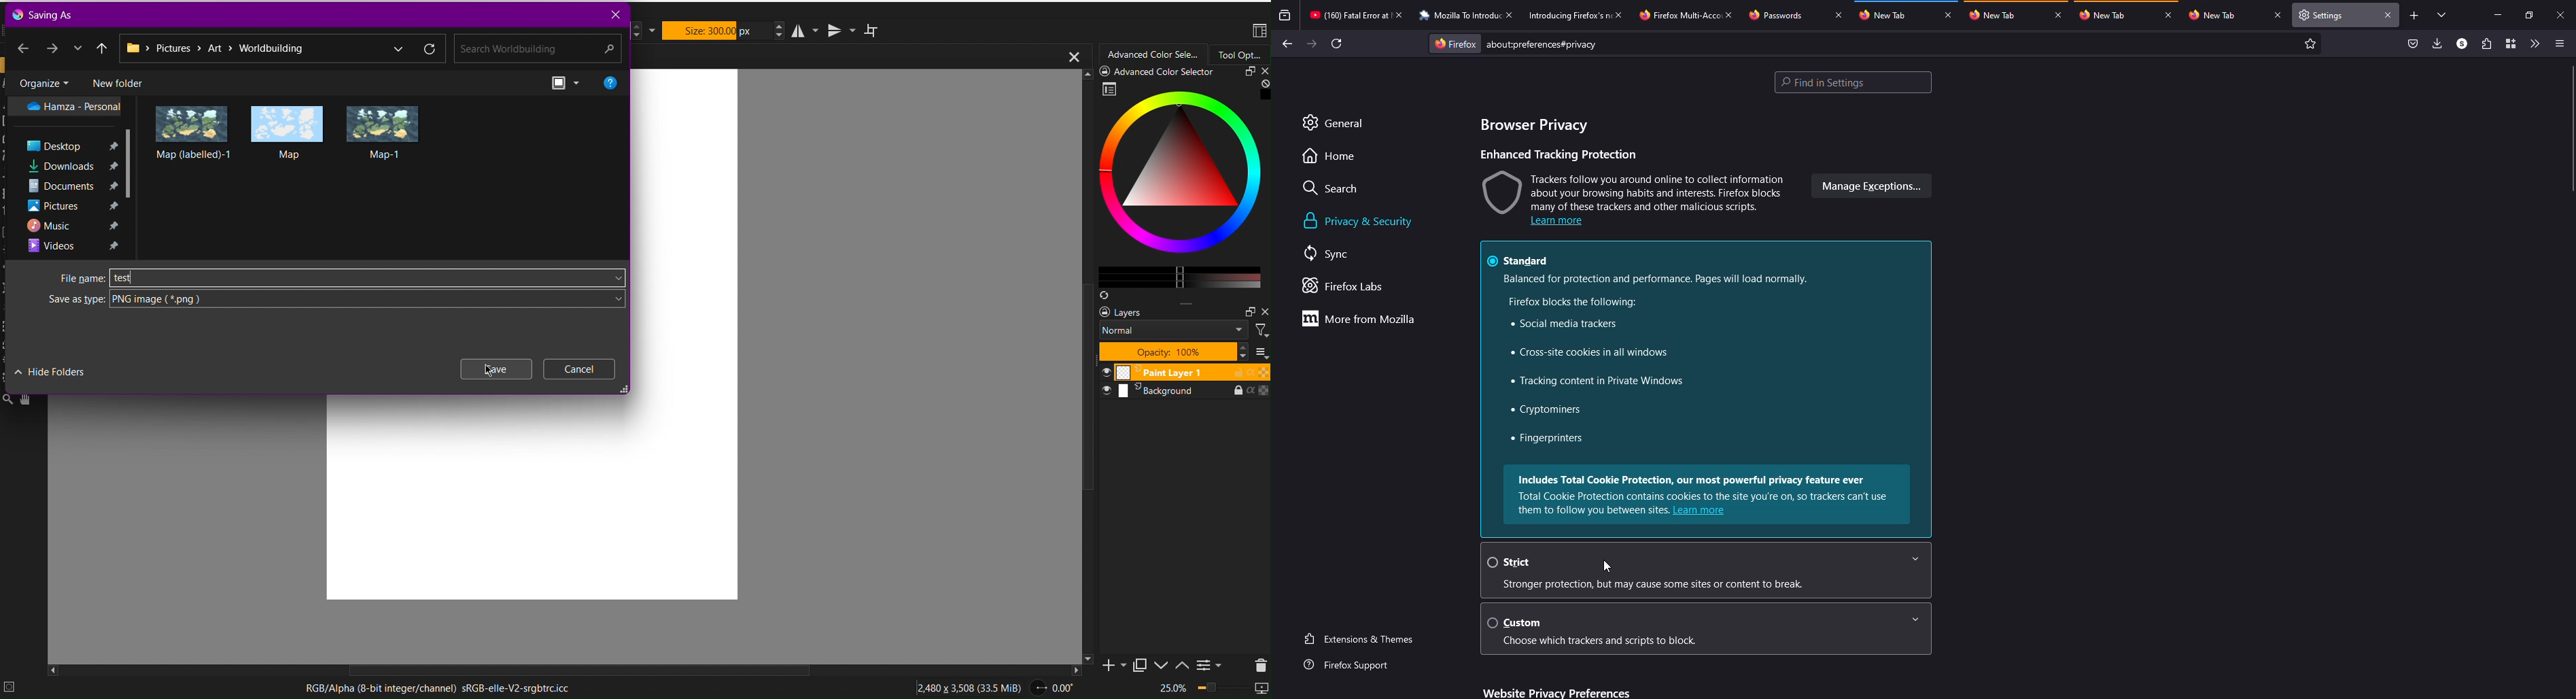 The width and height of the screenshot is (2576, 700). I want to click on tab, so click(1679, 16).